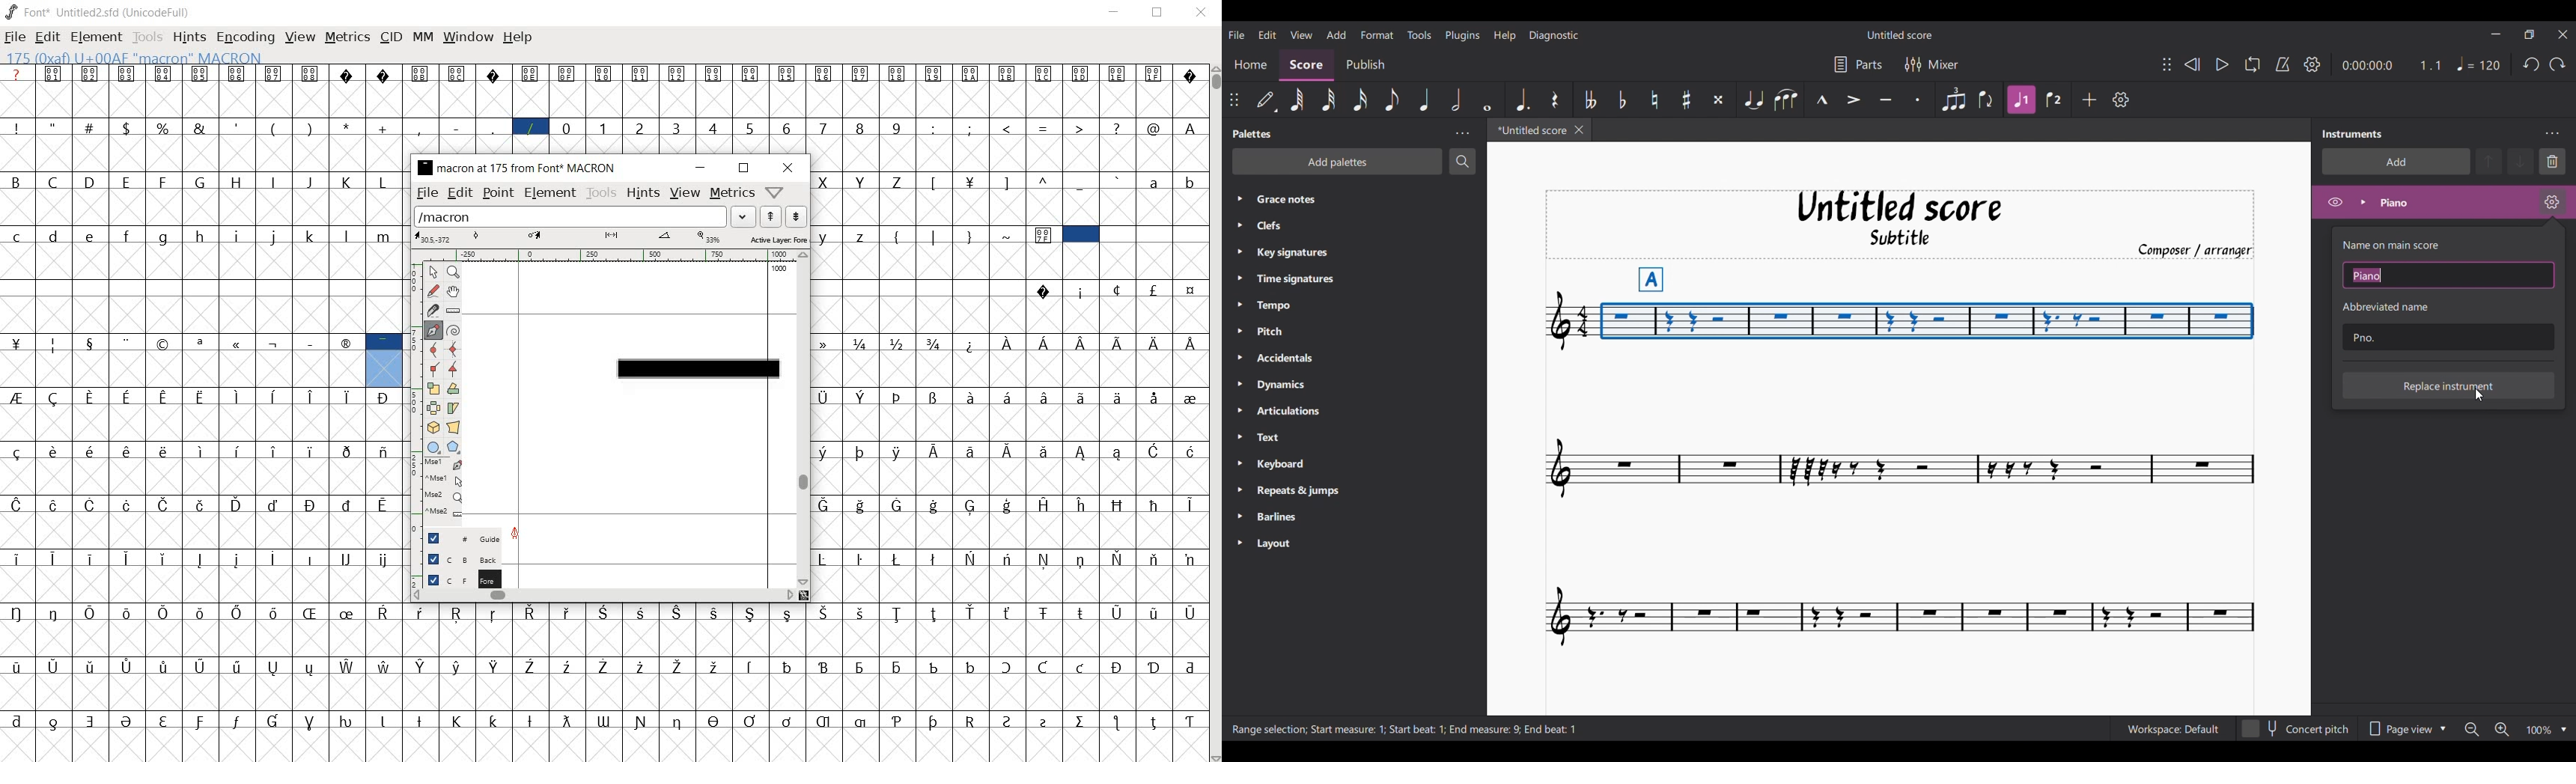 The image size is (2576, 784). I want to click on ~, so click(1008, 234).